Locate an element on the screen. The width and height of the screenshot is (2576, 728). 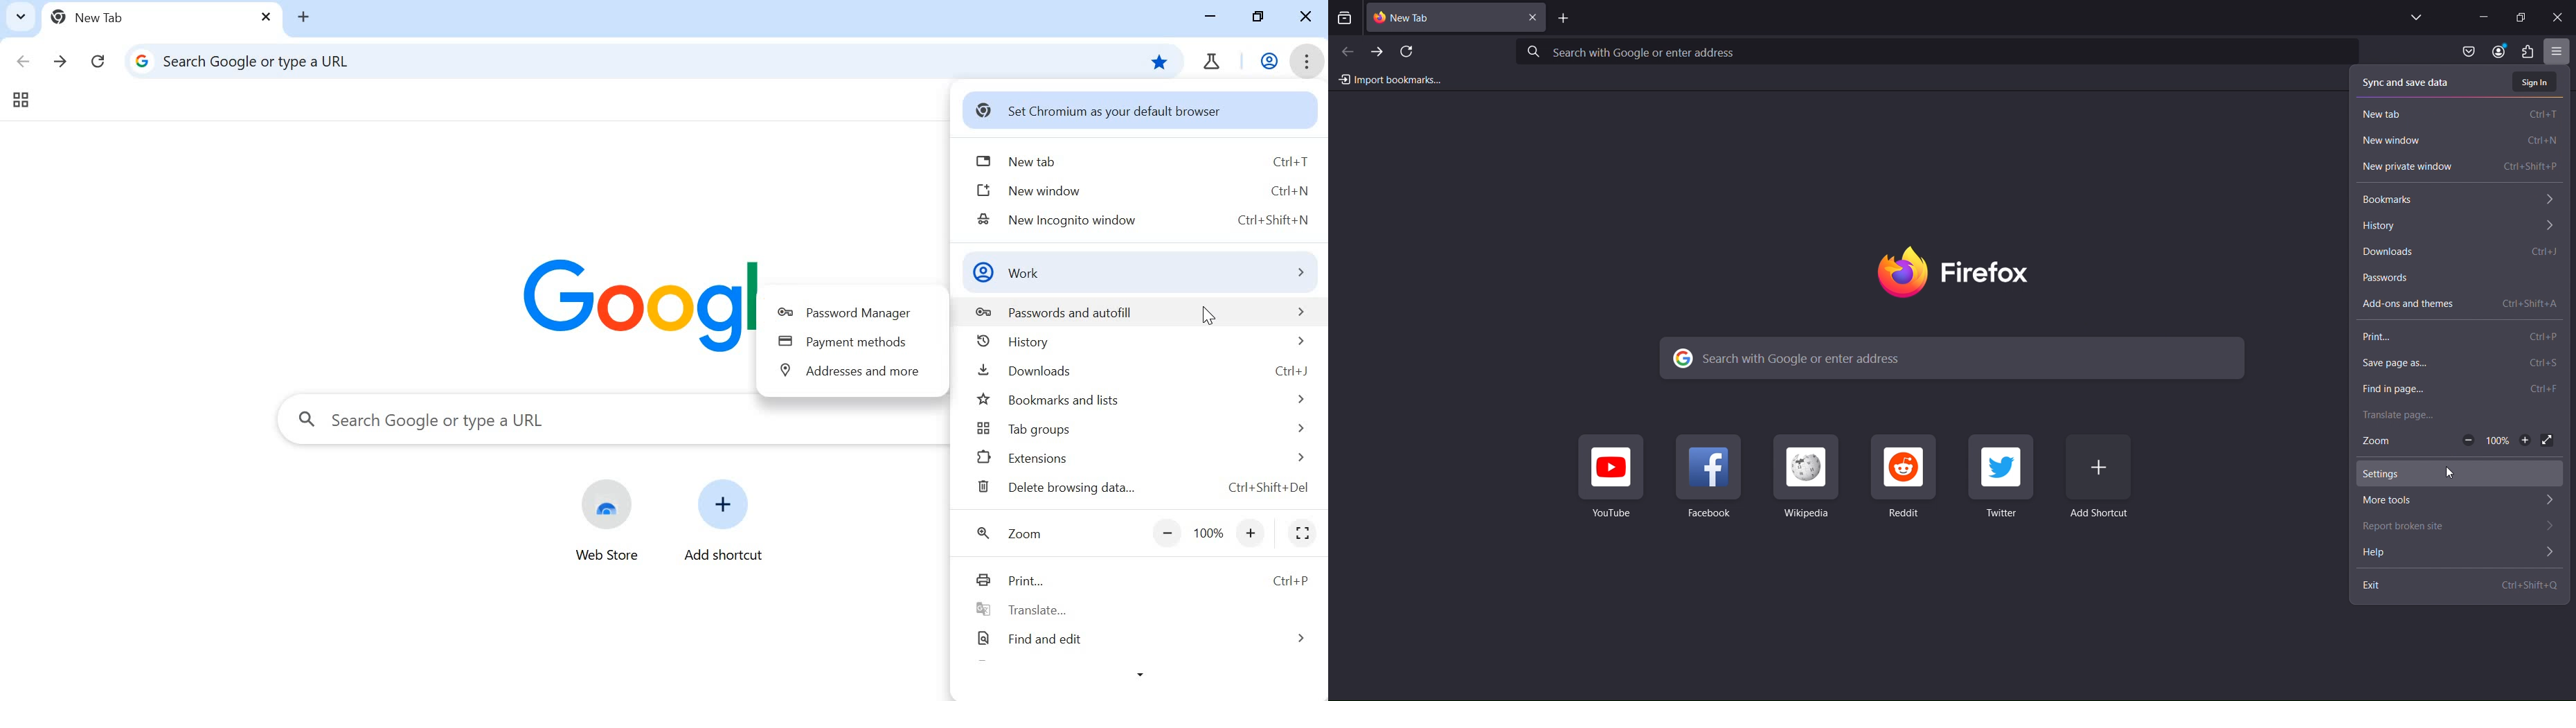
New Window is located at coordinates (2460, 142).